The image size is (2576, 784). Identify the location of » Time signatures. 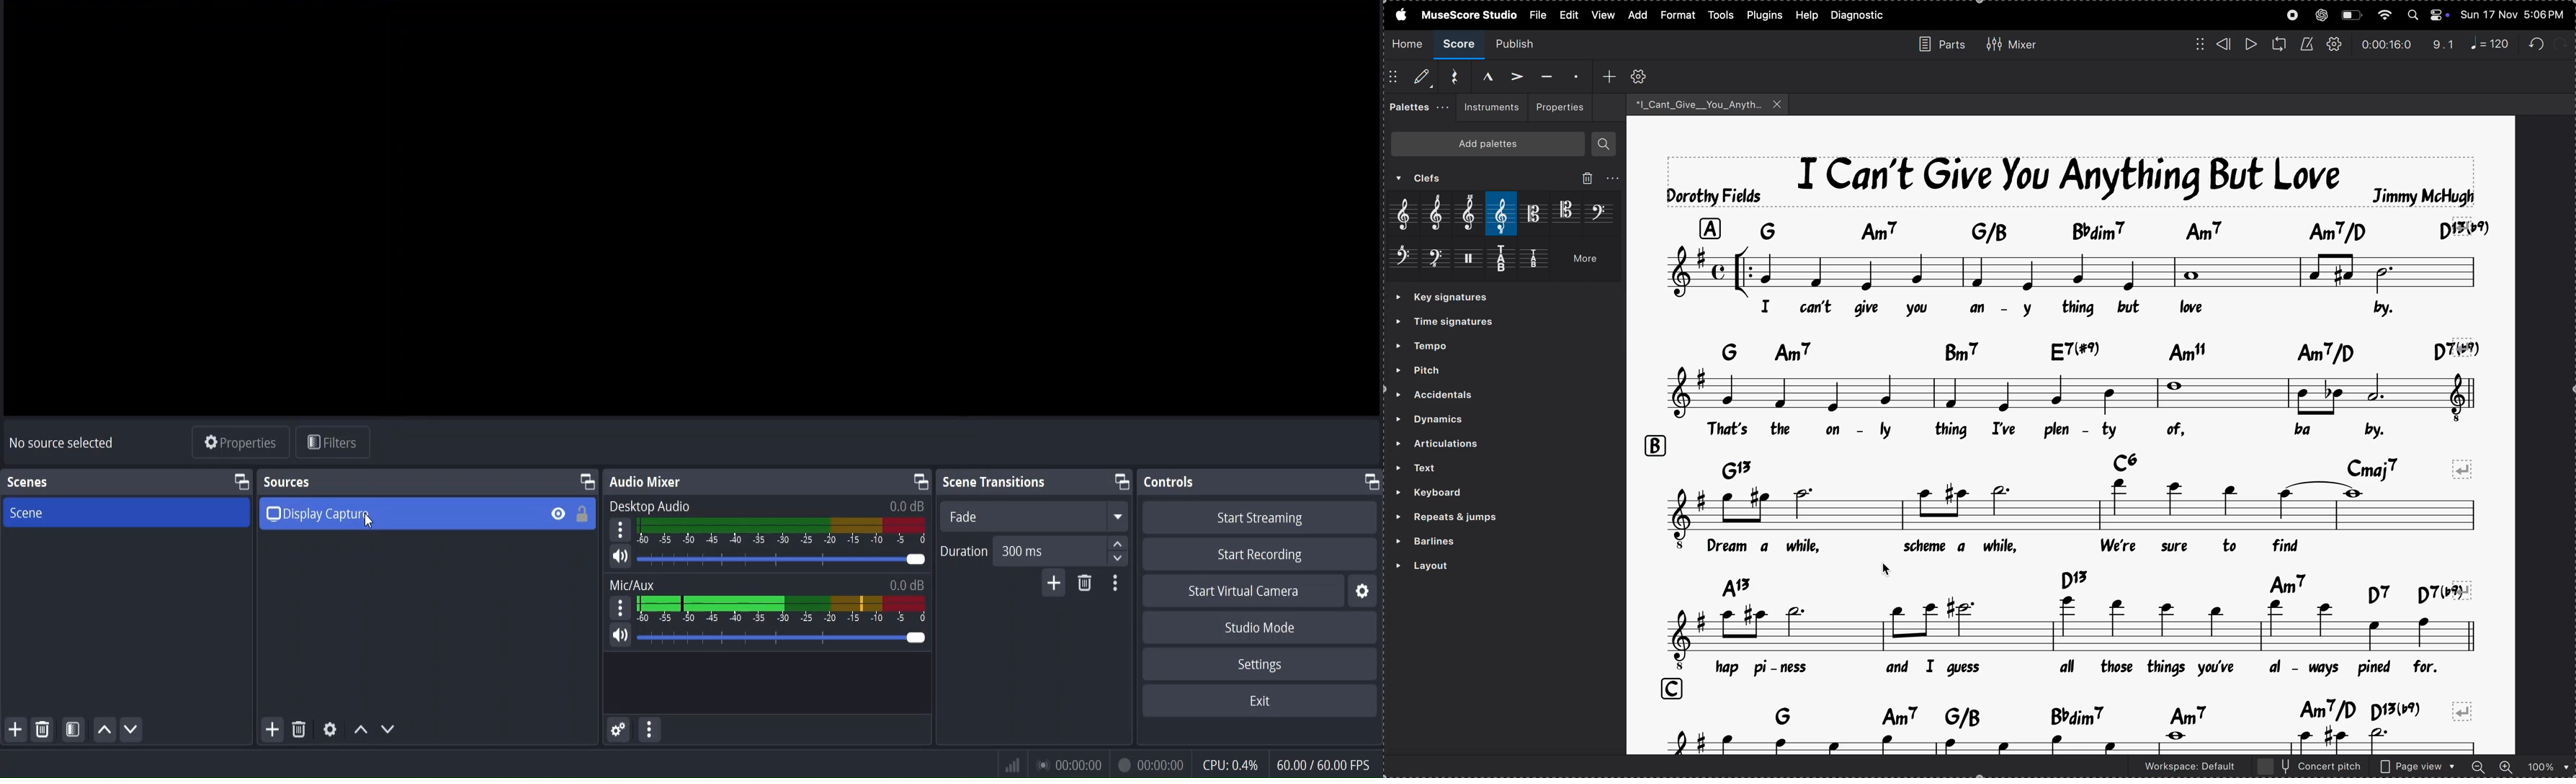
(1448, 298).